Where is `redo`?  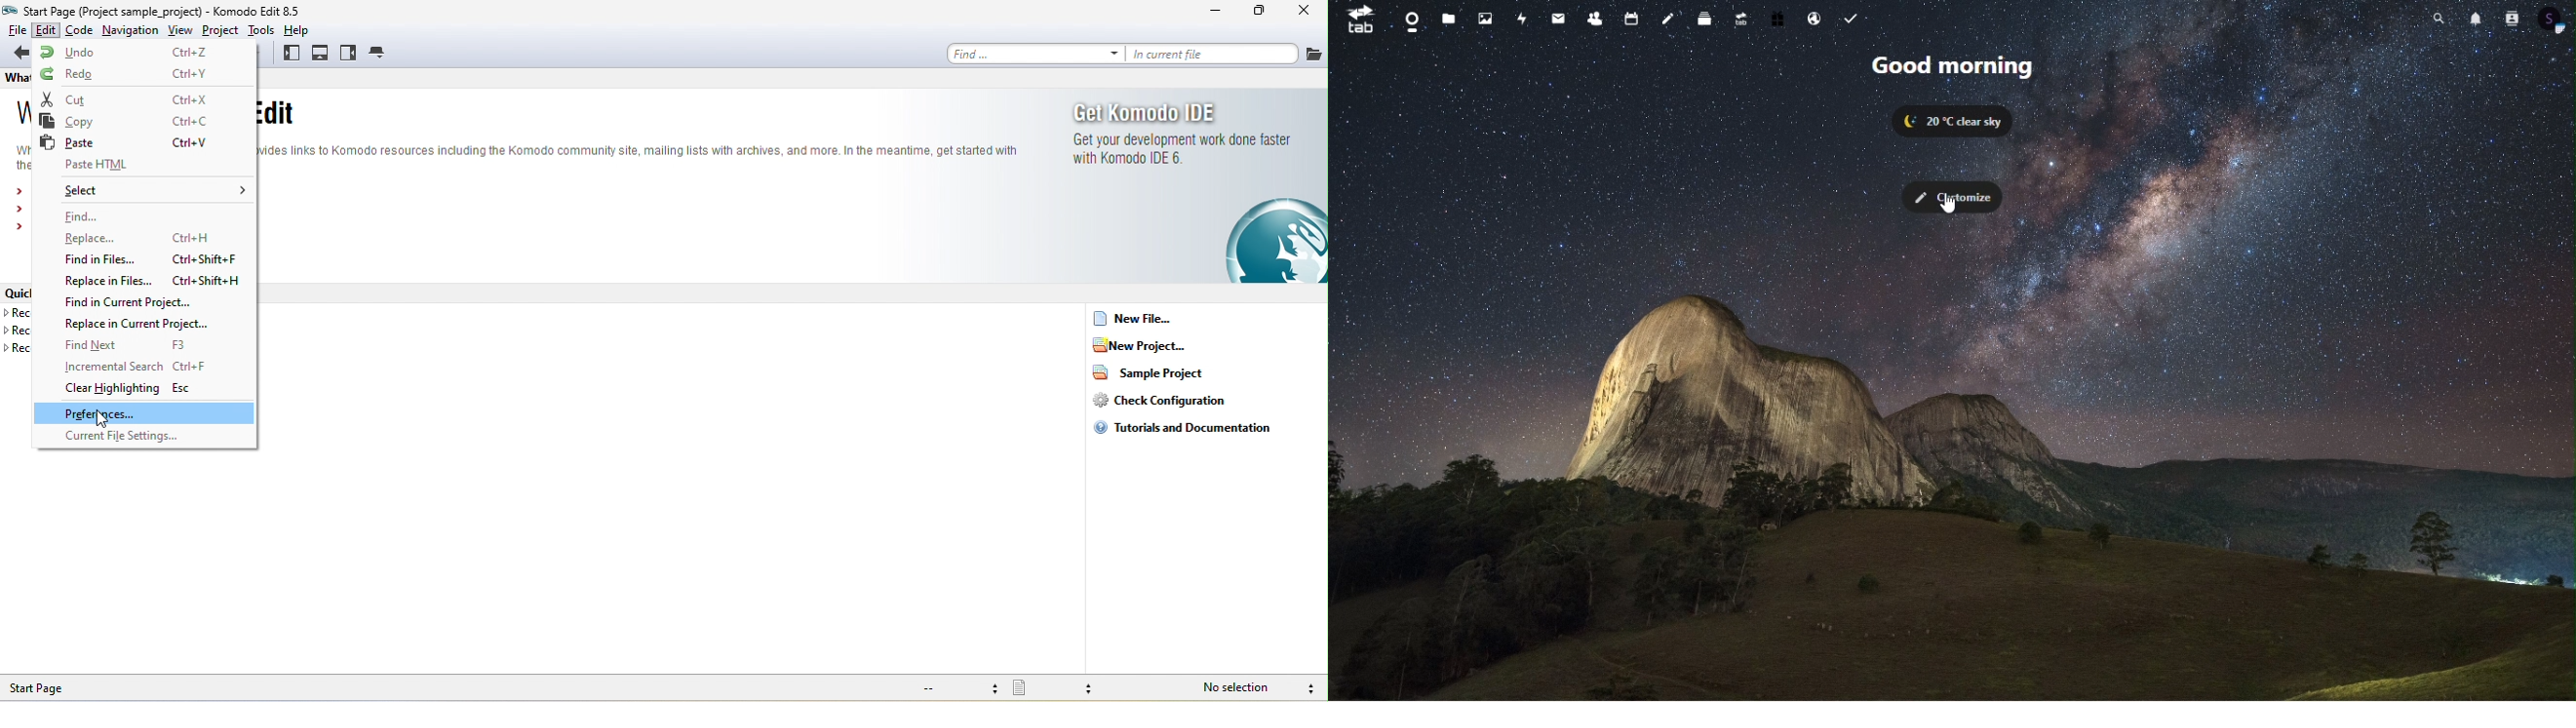
redo is located at coordinates (143, 74).